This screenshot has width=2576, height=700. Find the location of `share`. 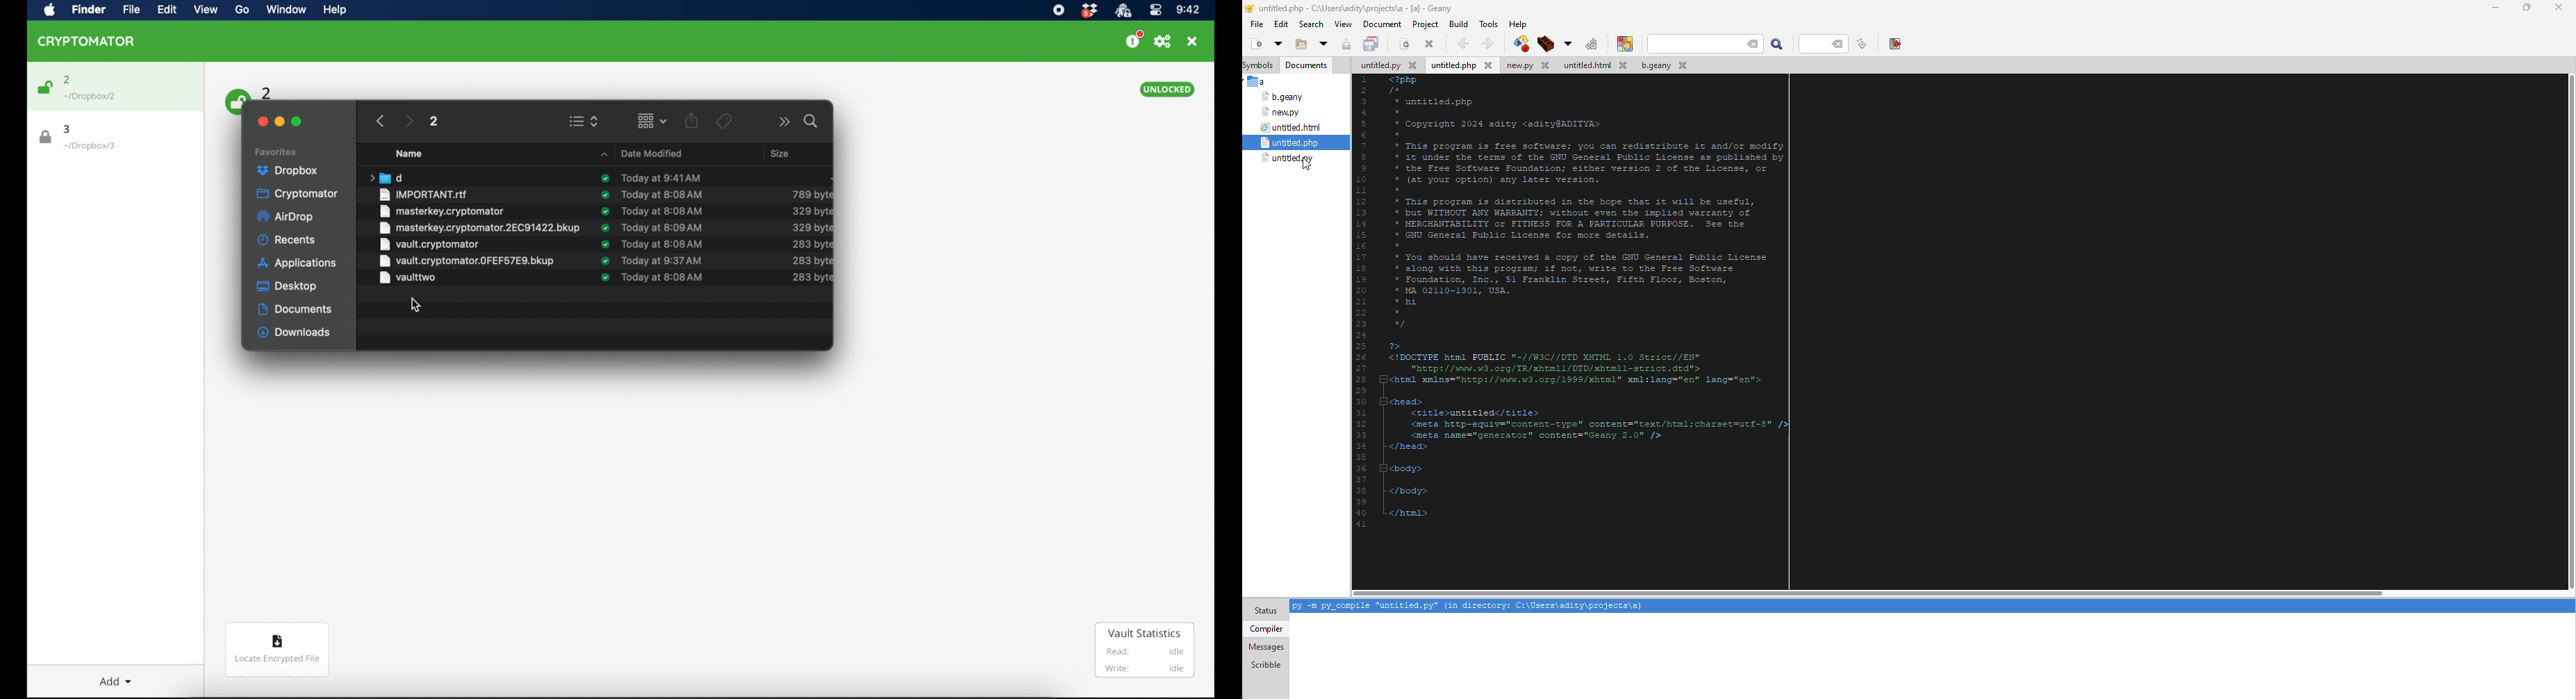

share is located at coordinates (692, 120).